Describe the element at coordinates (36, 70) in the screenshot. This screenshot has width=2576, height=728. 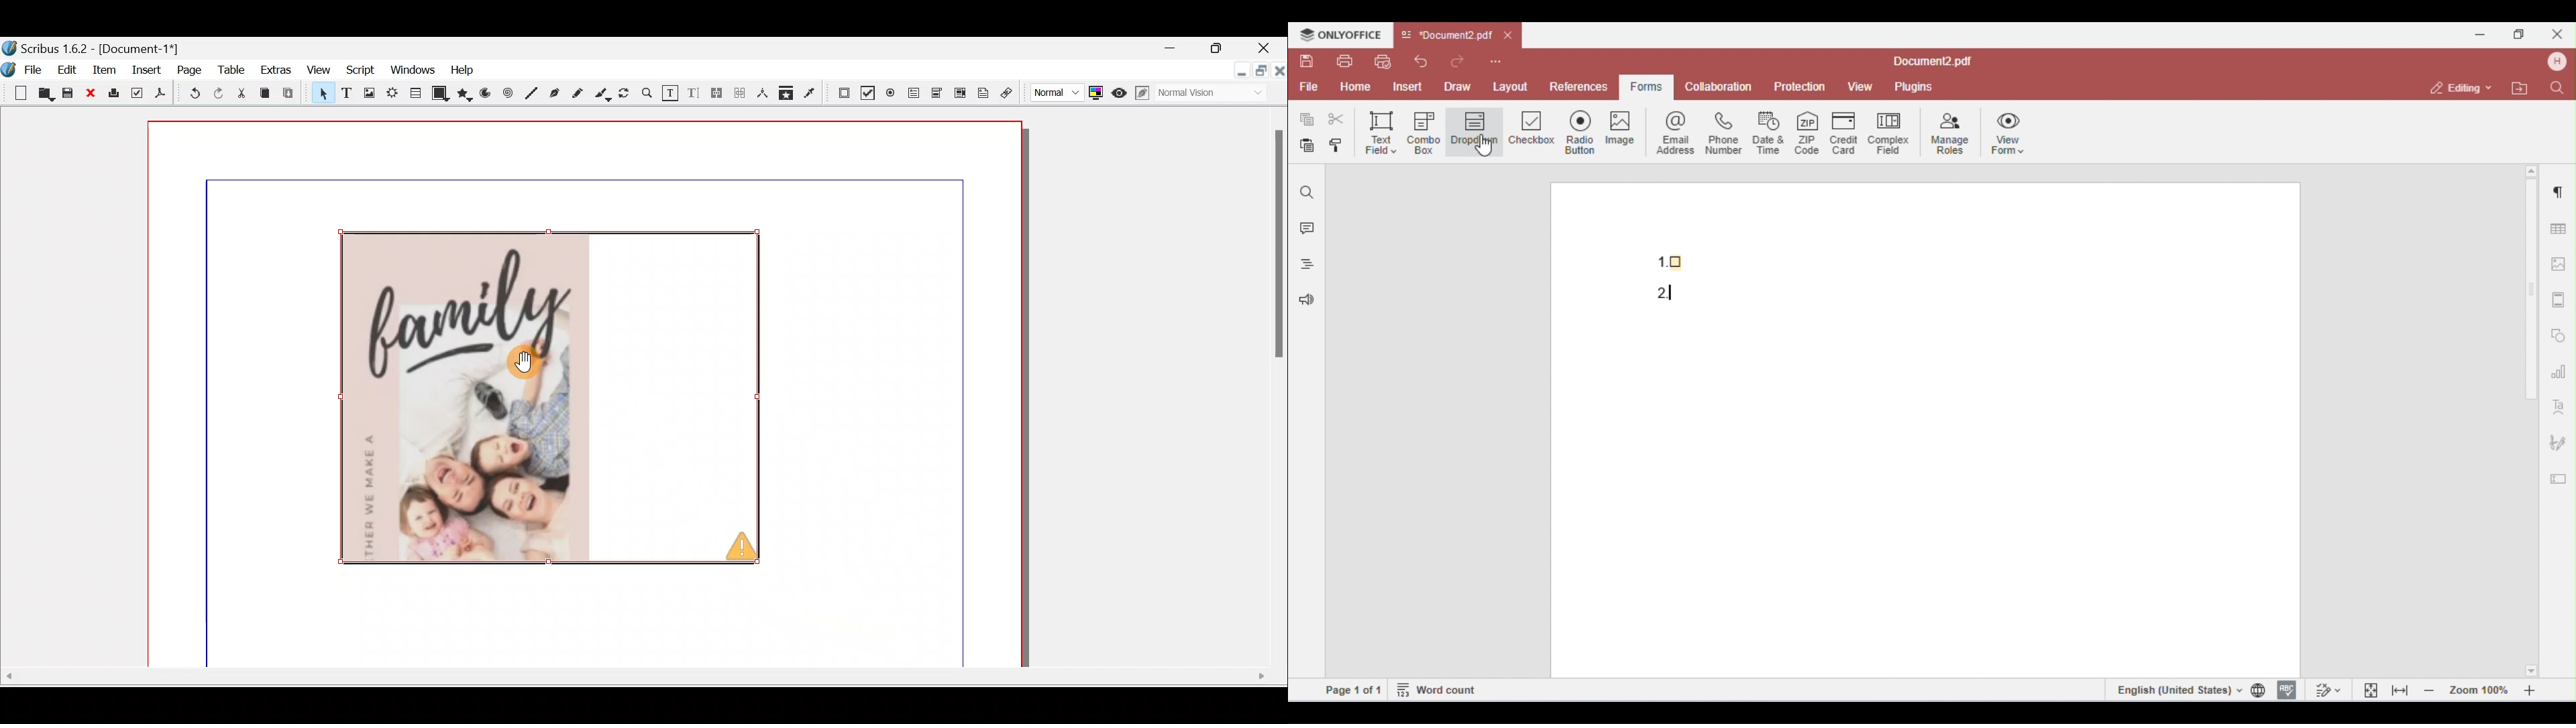
I see `File` at that location.